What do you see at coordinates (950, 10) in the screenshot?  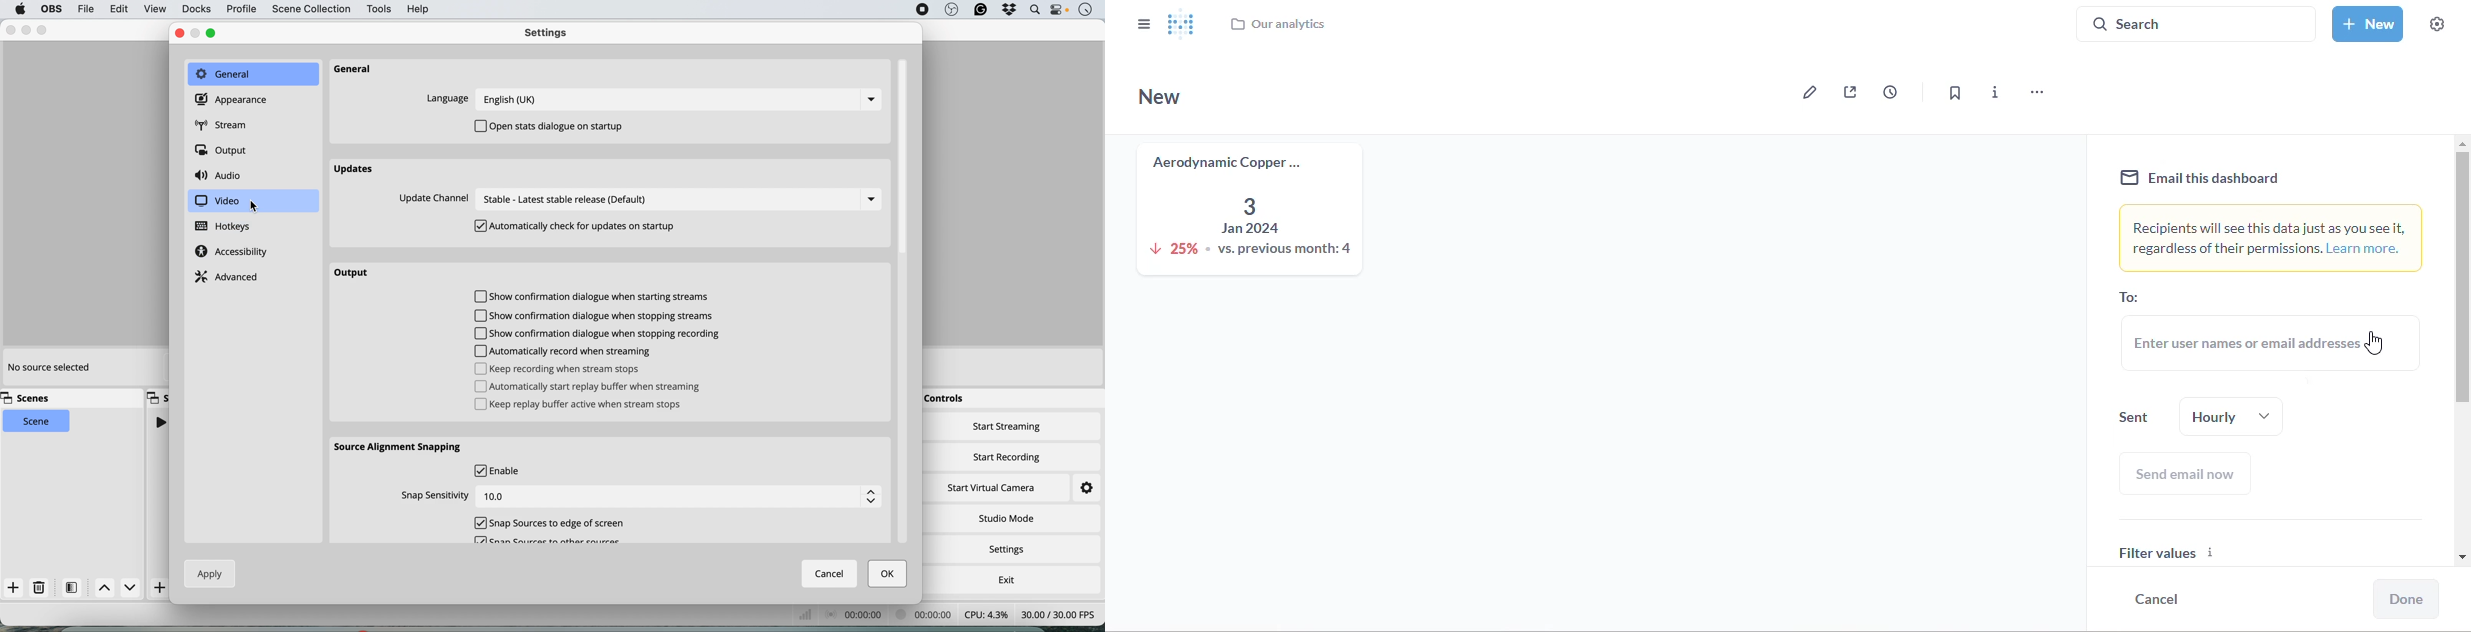 I see `obs` at bounding box center [950, 10].